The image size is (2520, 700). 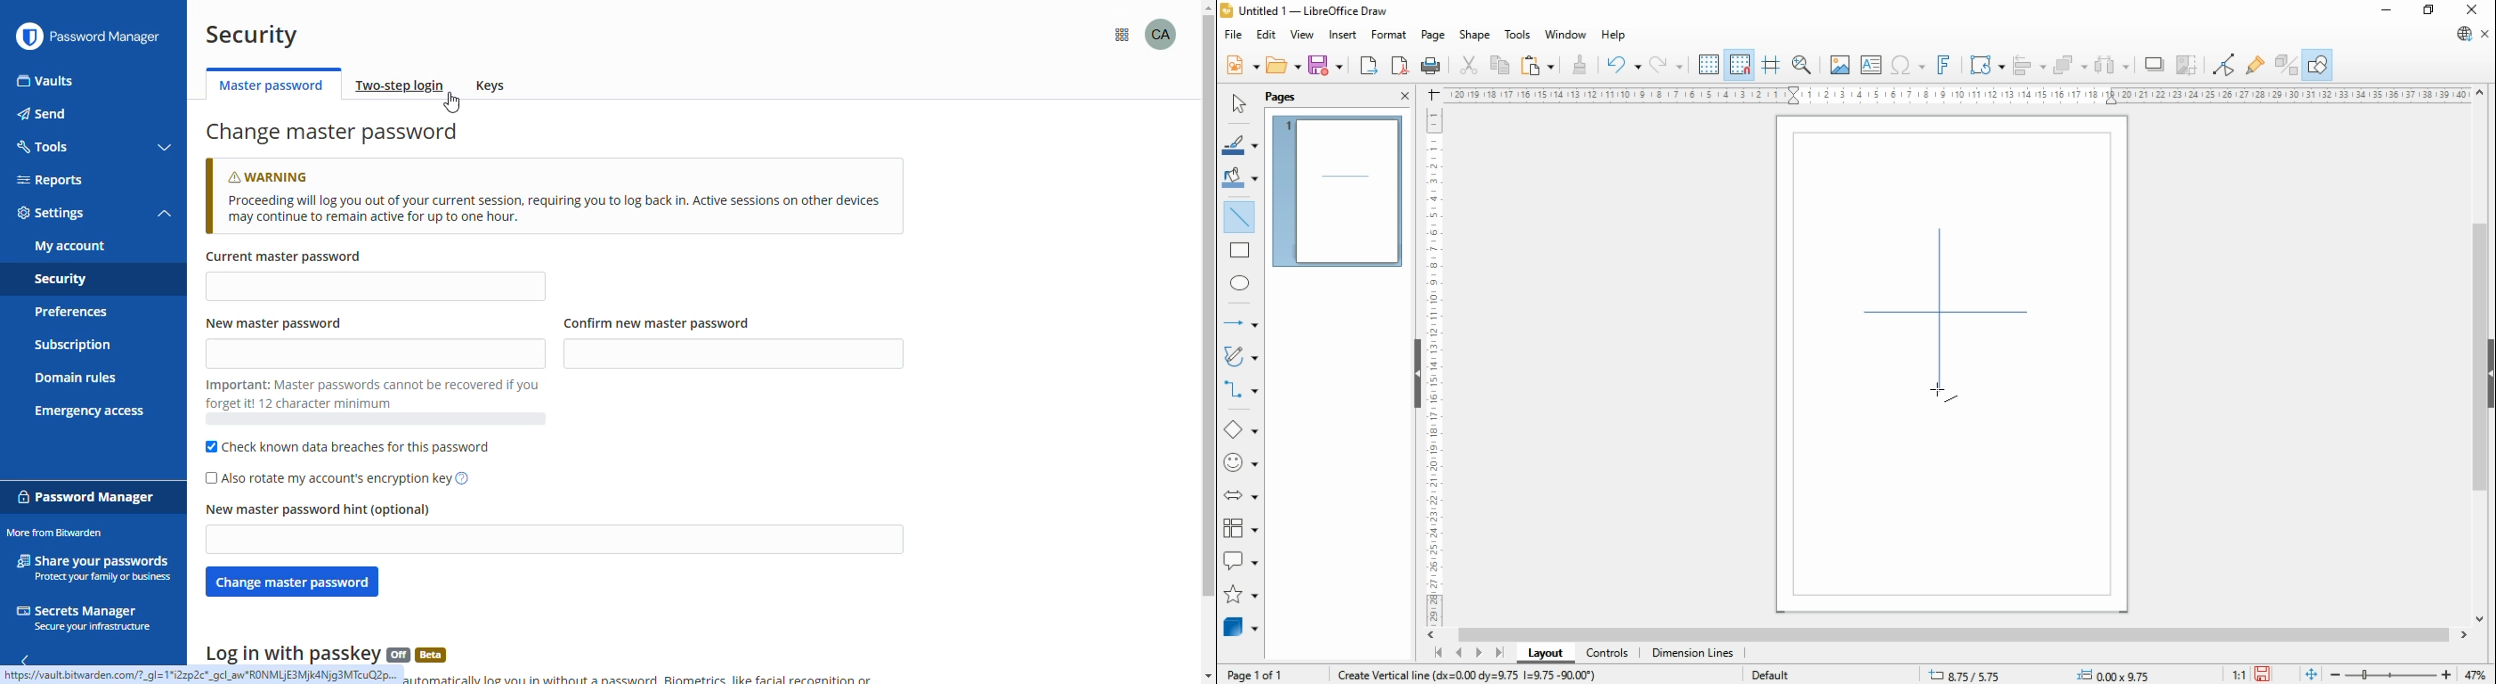 What do you see at coordinates (371, 394) in the screenshot?
I see `Important: master passwords cannot be recovered if you forget it! 12 character minimum` at bounding box center [371, 394].